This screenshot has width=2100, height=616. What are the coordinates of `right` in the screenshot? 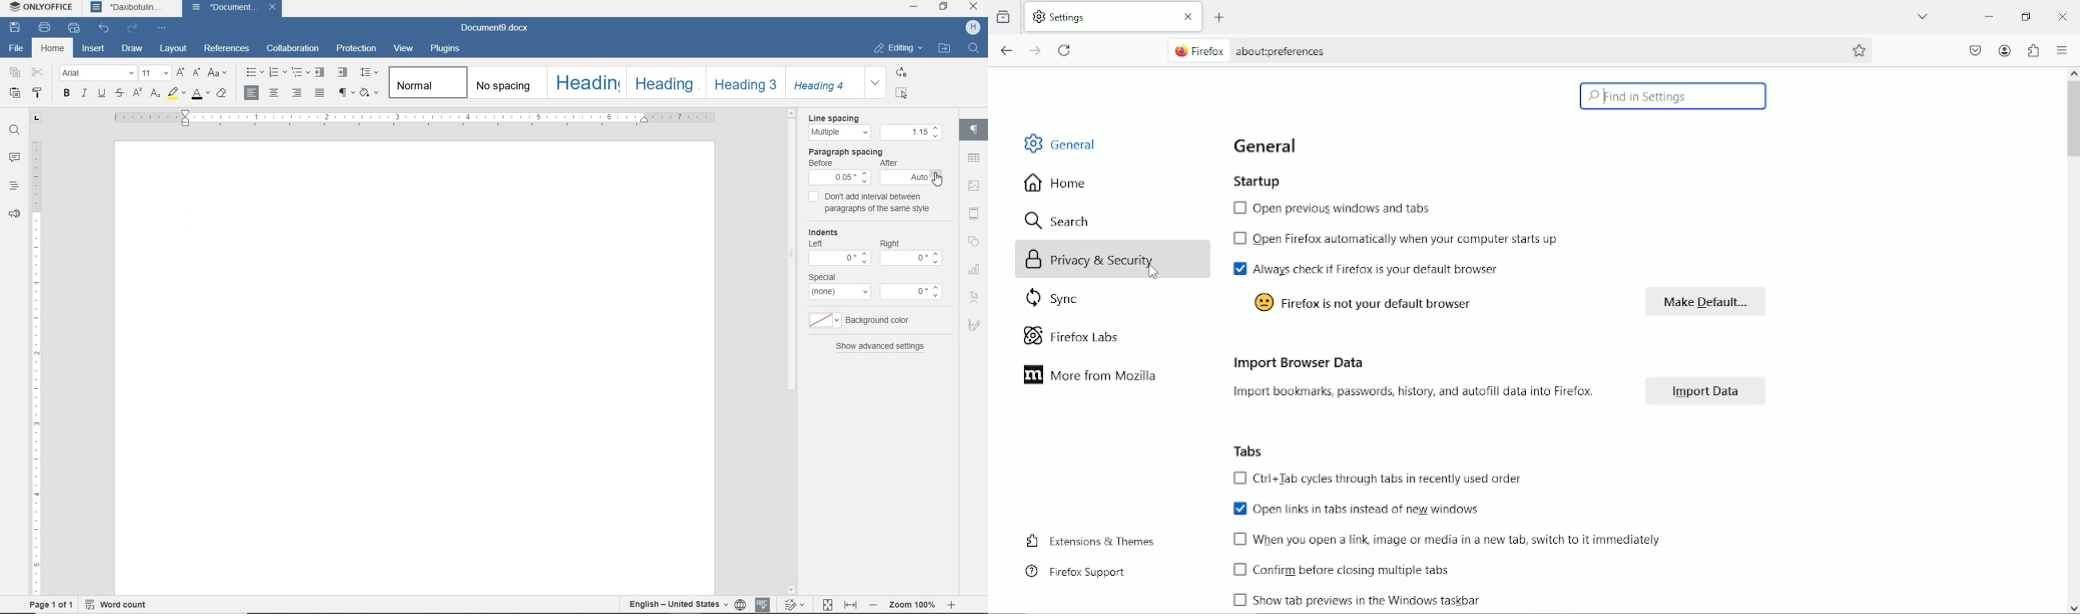 It's located at (890, 243).